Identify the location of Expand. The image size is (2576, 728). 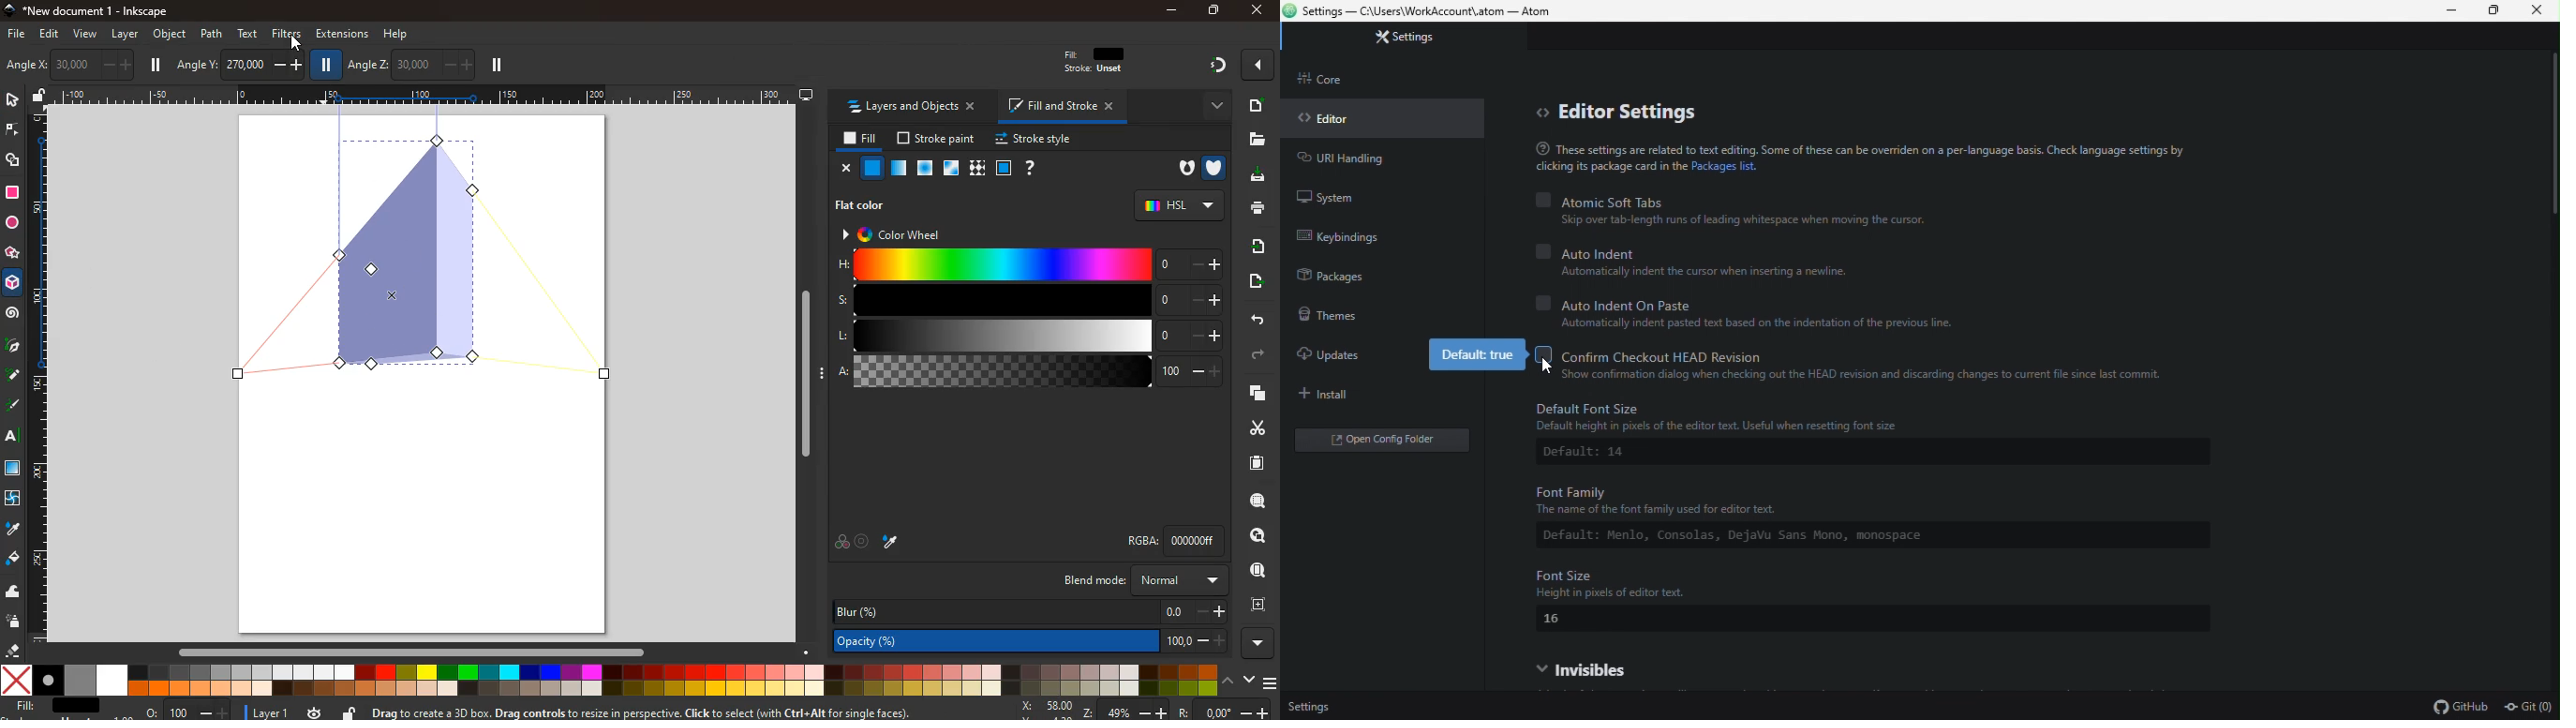
(824, 372).